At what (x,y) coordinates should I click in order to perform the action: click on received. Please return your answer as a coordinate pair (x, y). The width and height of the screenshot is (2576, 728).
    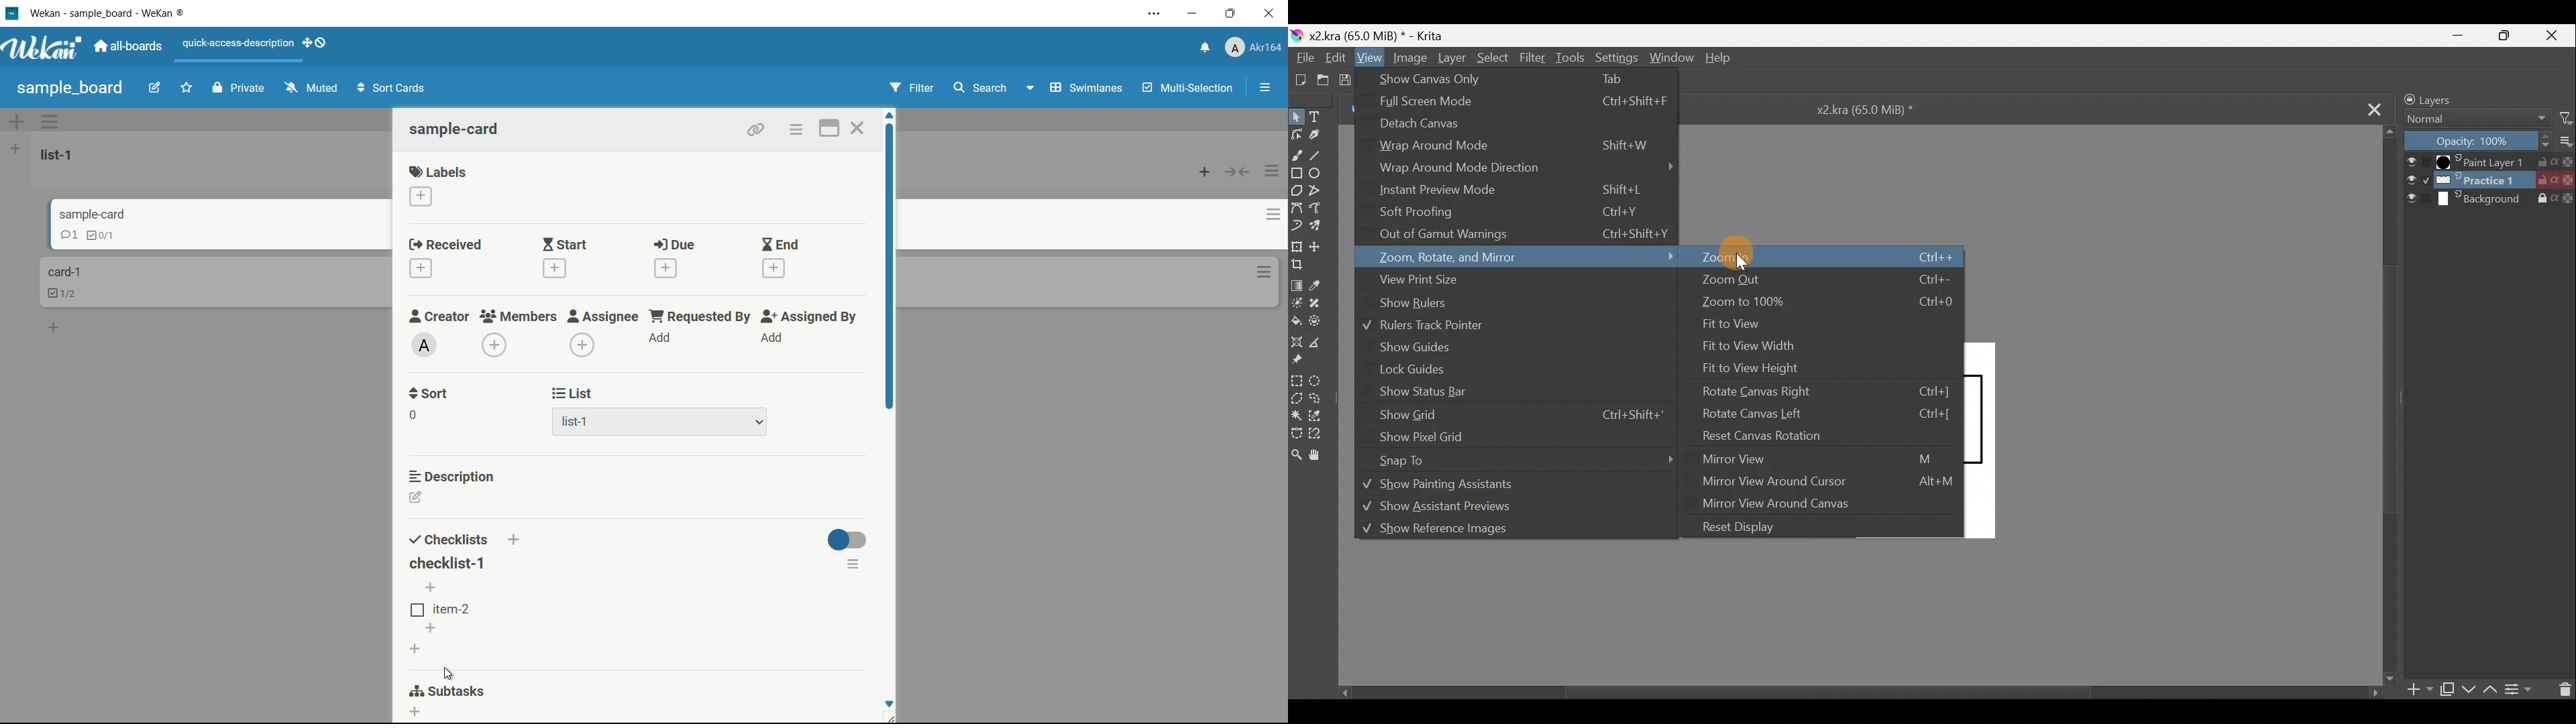
    Looking at the image, I should click on (446, 244).